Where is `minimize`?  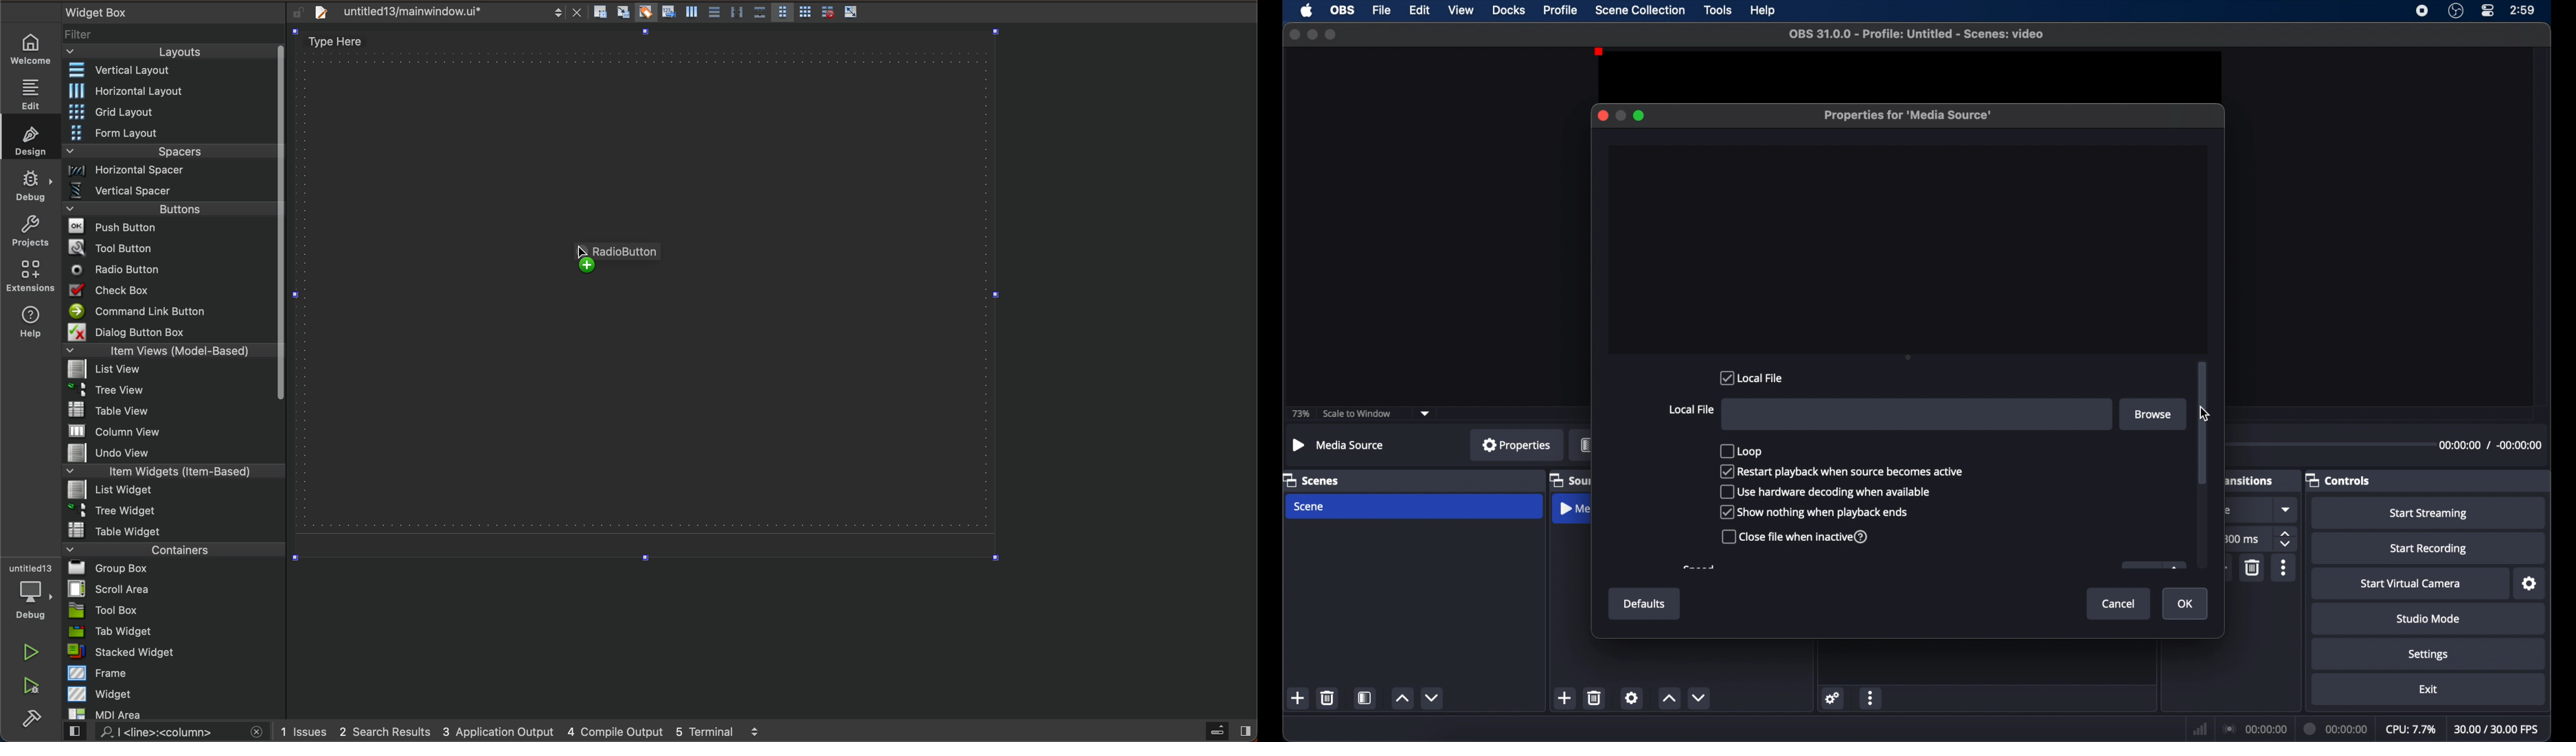 minimize is located at coordinates (1312, 34).